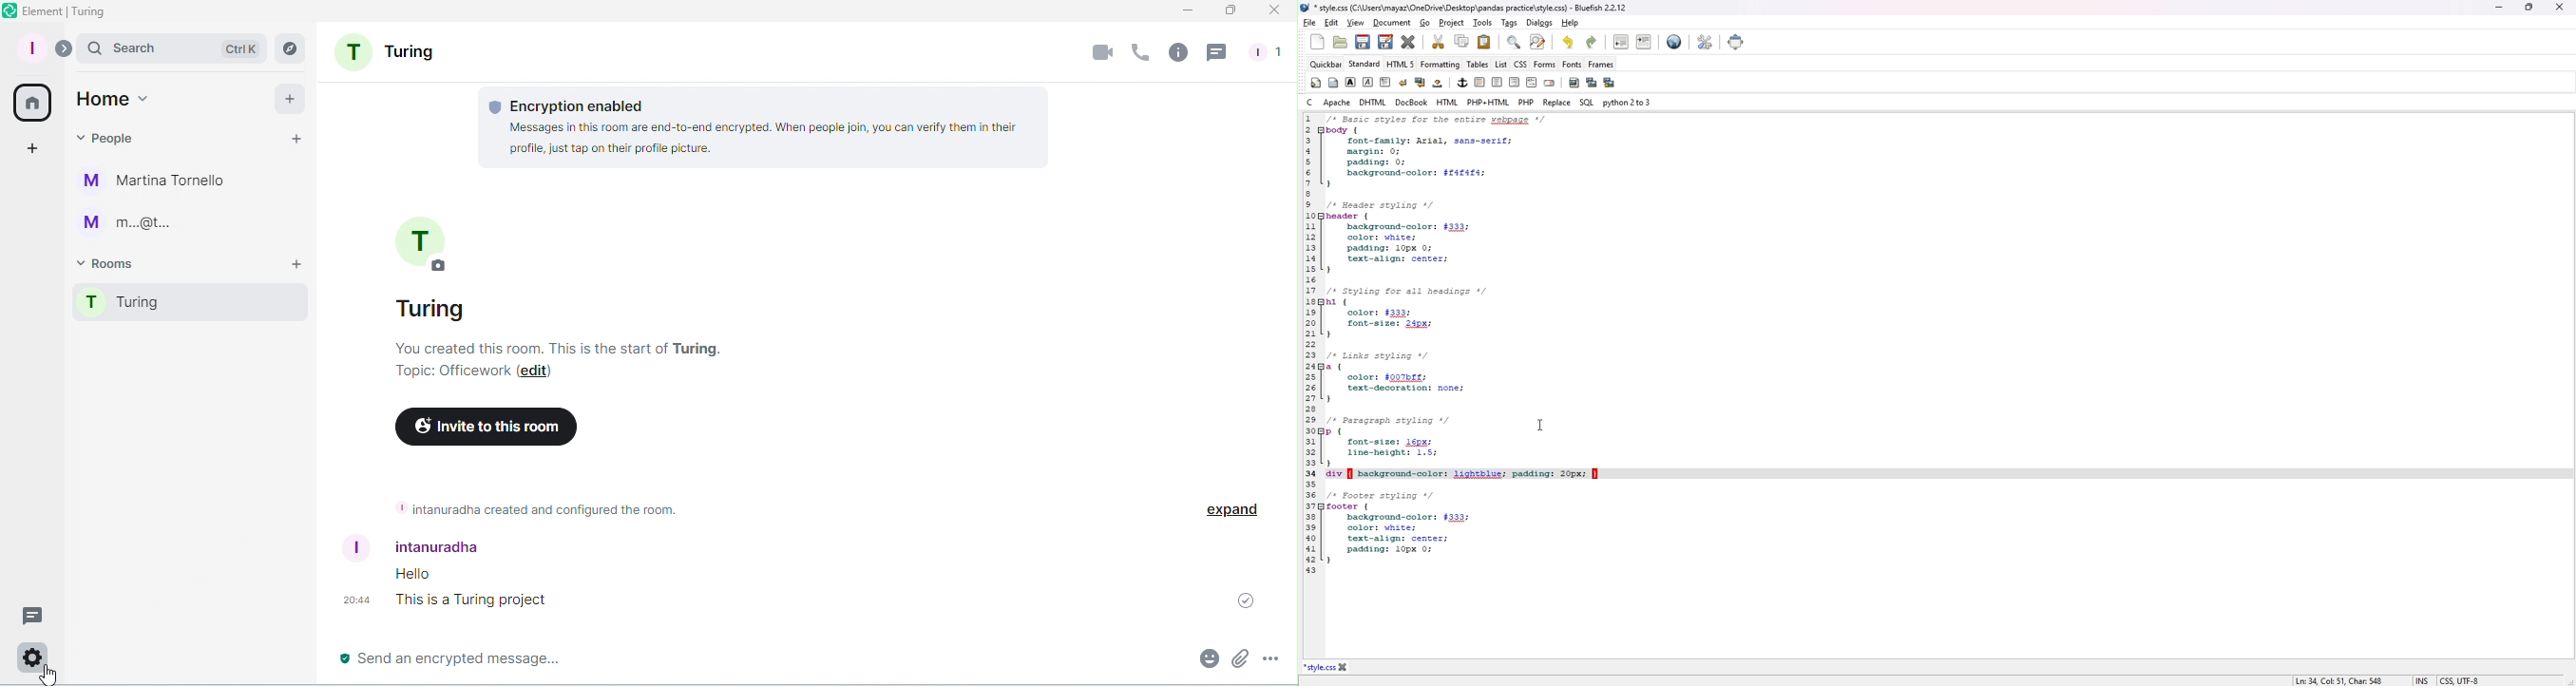 The height and width of the screenshot is (700, 2576). What do you see at coordinates (384, 50) in the screenshot?
I see `Turing` at bounding box center [384, 50].